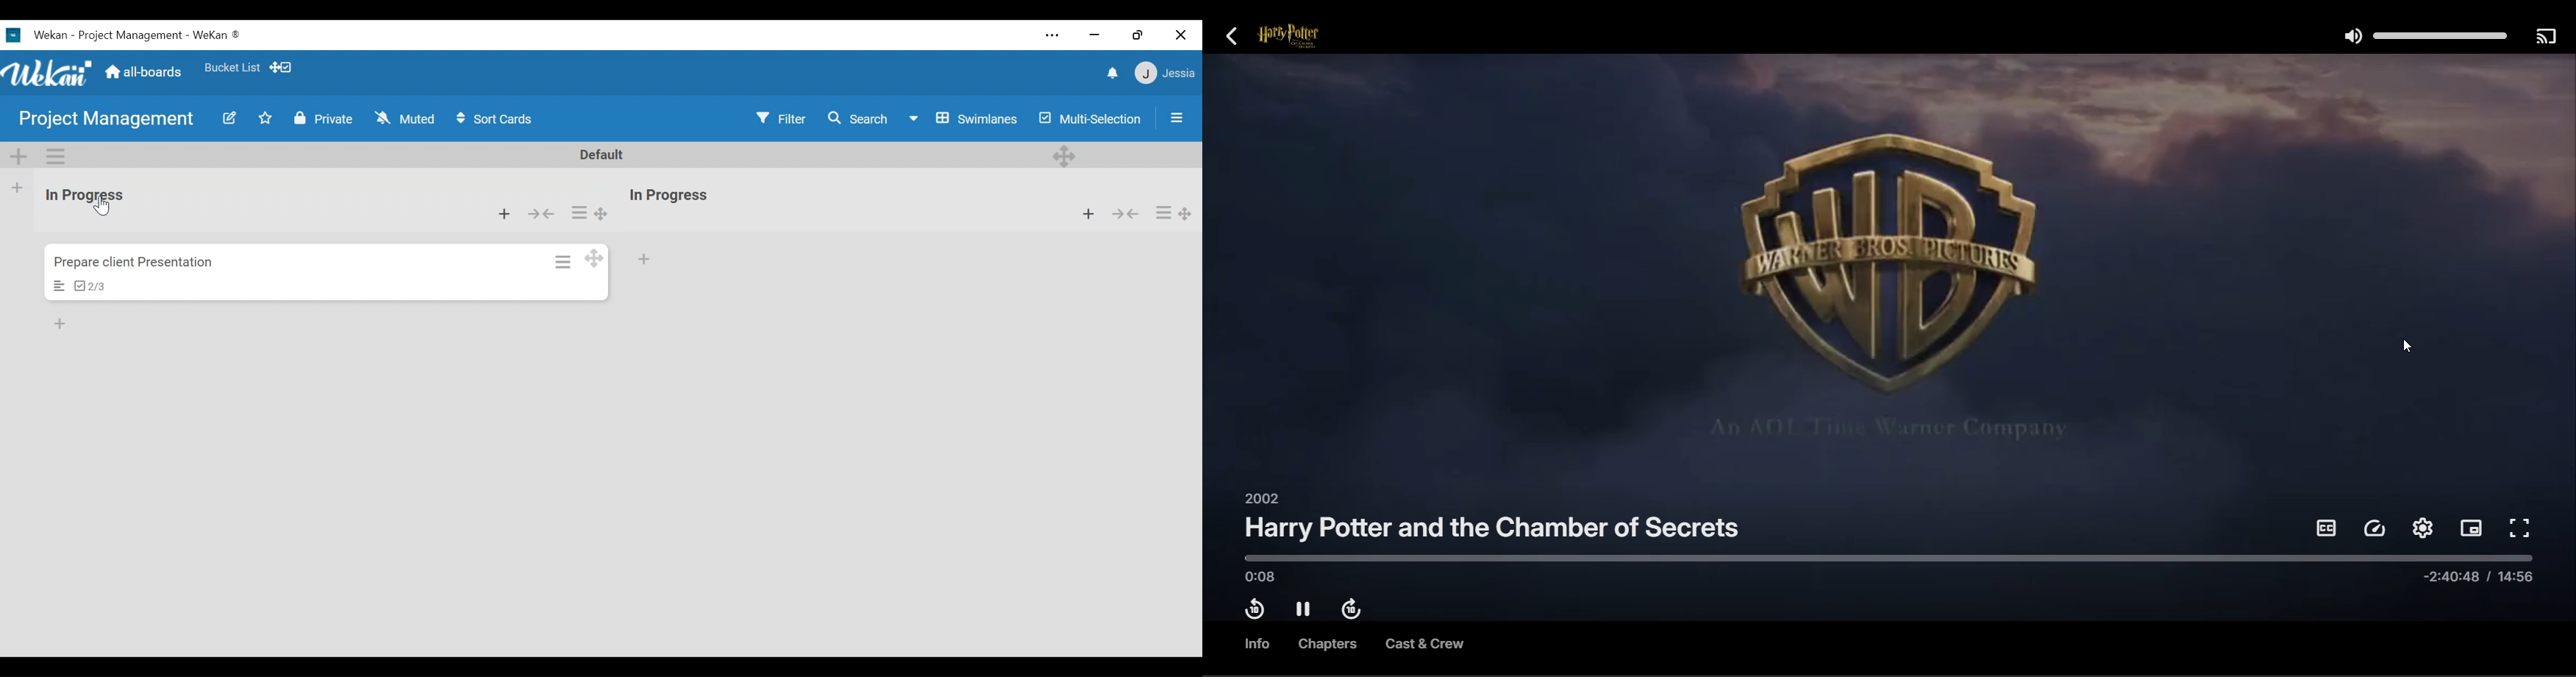 This screenshot has height=700, width=2576. I want to click on Movie Yerar and Title, so click(1493, 521).